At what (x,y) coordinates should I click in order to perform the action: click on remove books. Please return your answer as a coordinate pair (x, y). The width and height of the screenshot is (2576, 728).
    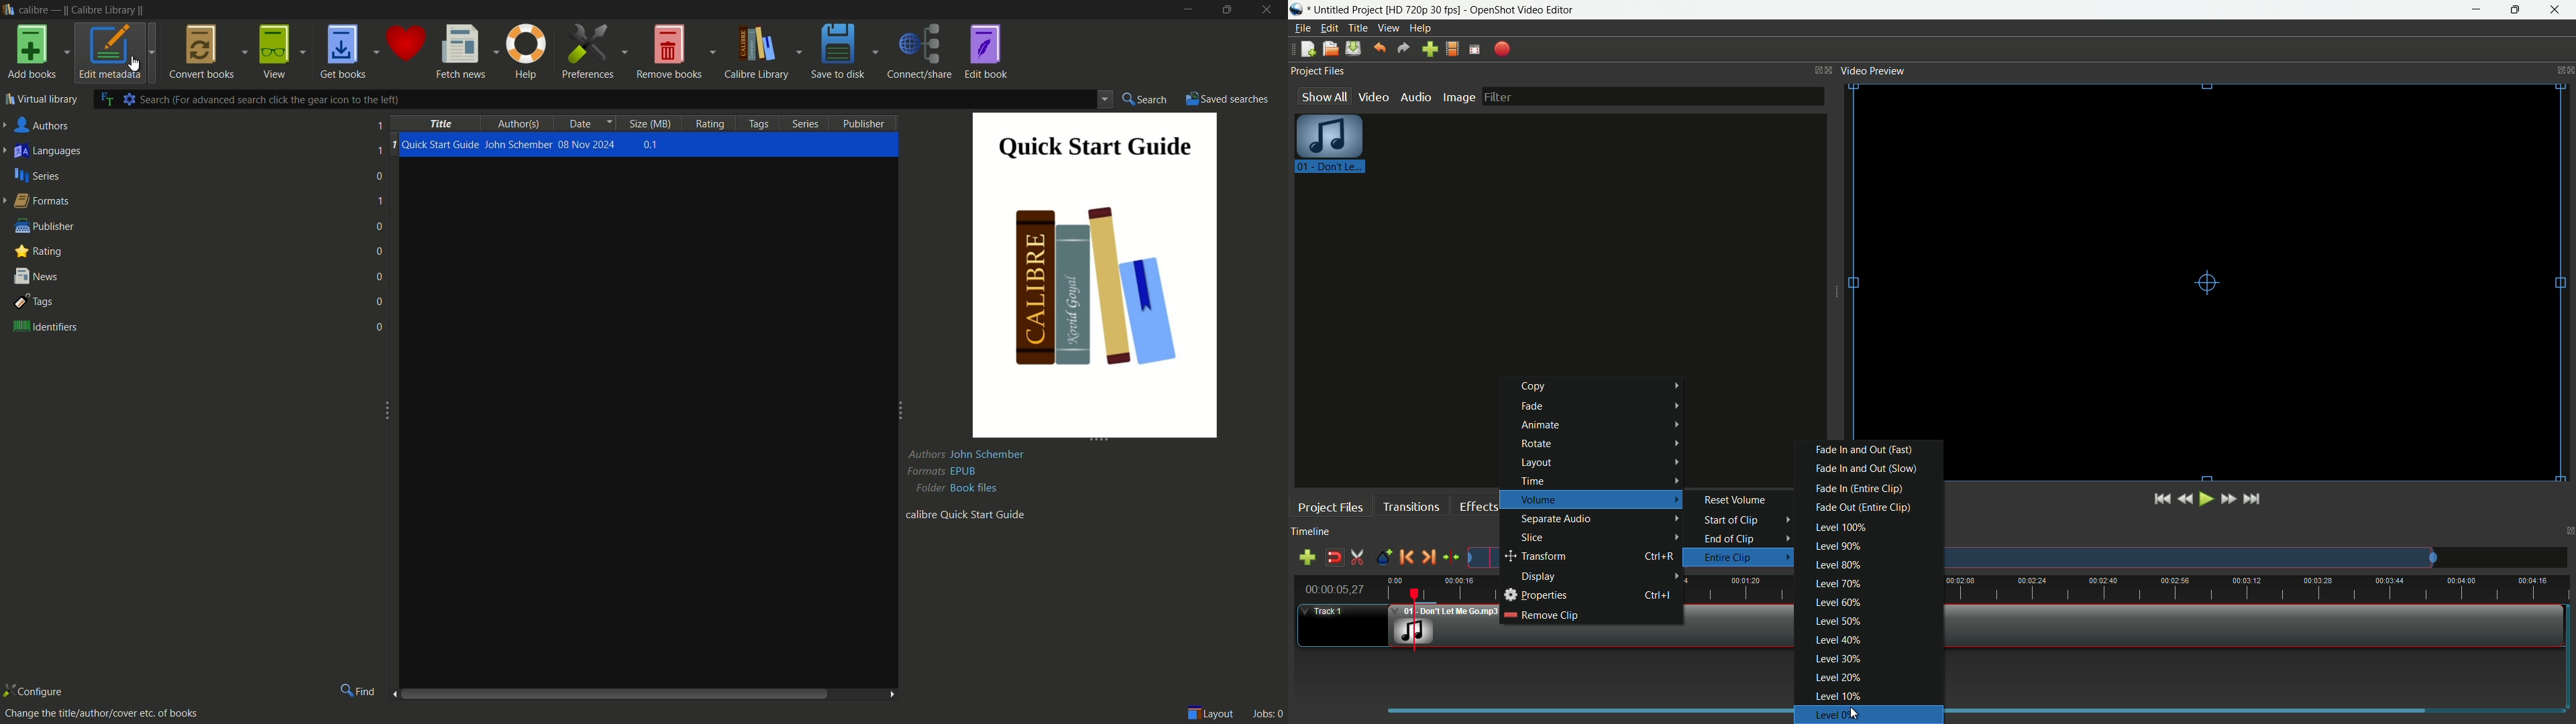
    Looking at the image, I should click on (675, 50).